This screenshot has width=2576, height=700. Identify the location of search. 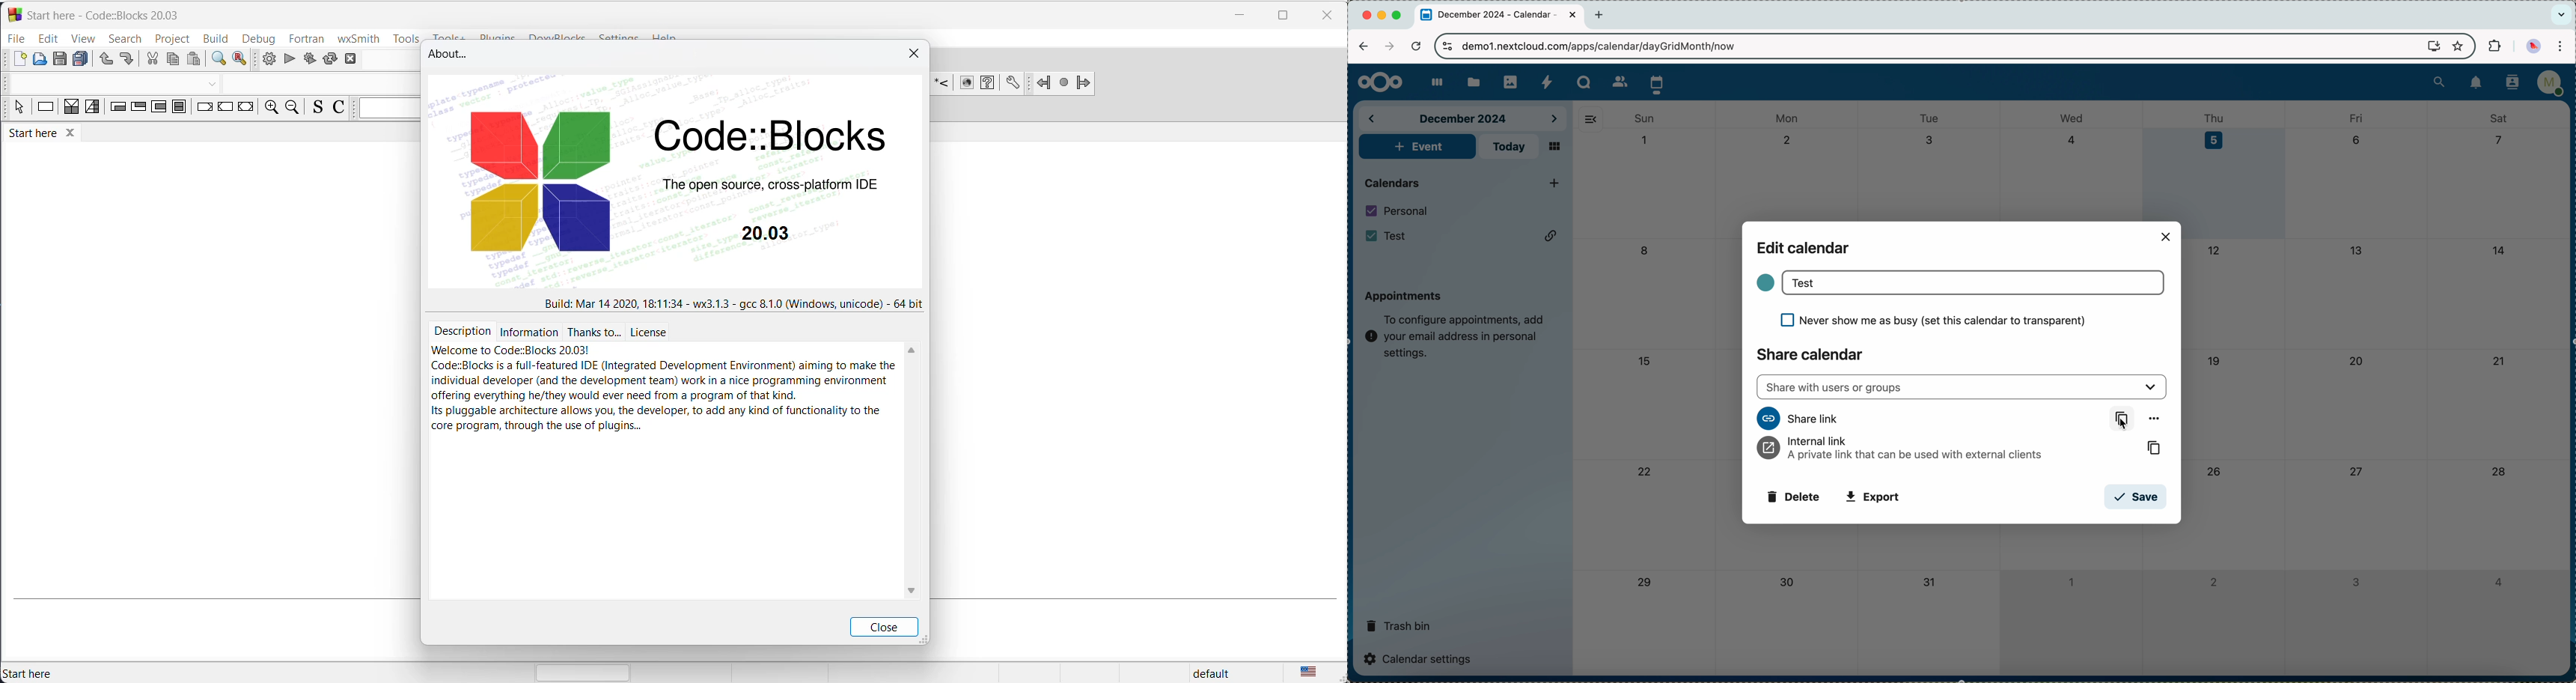
(2439, 81).